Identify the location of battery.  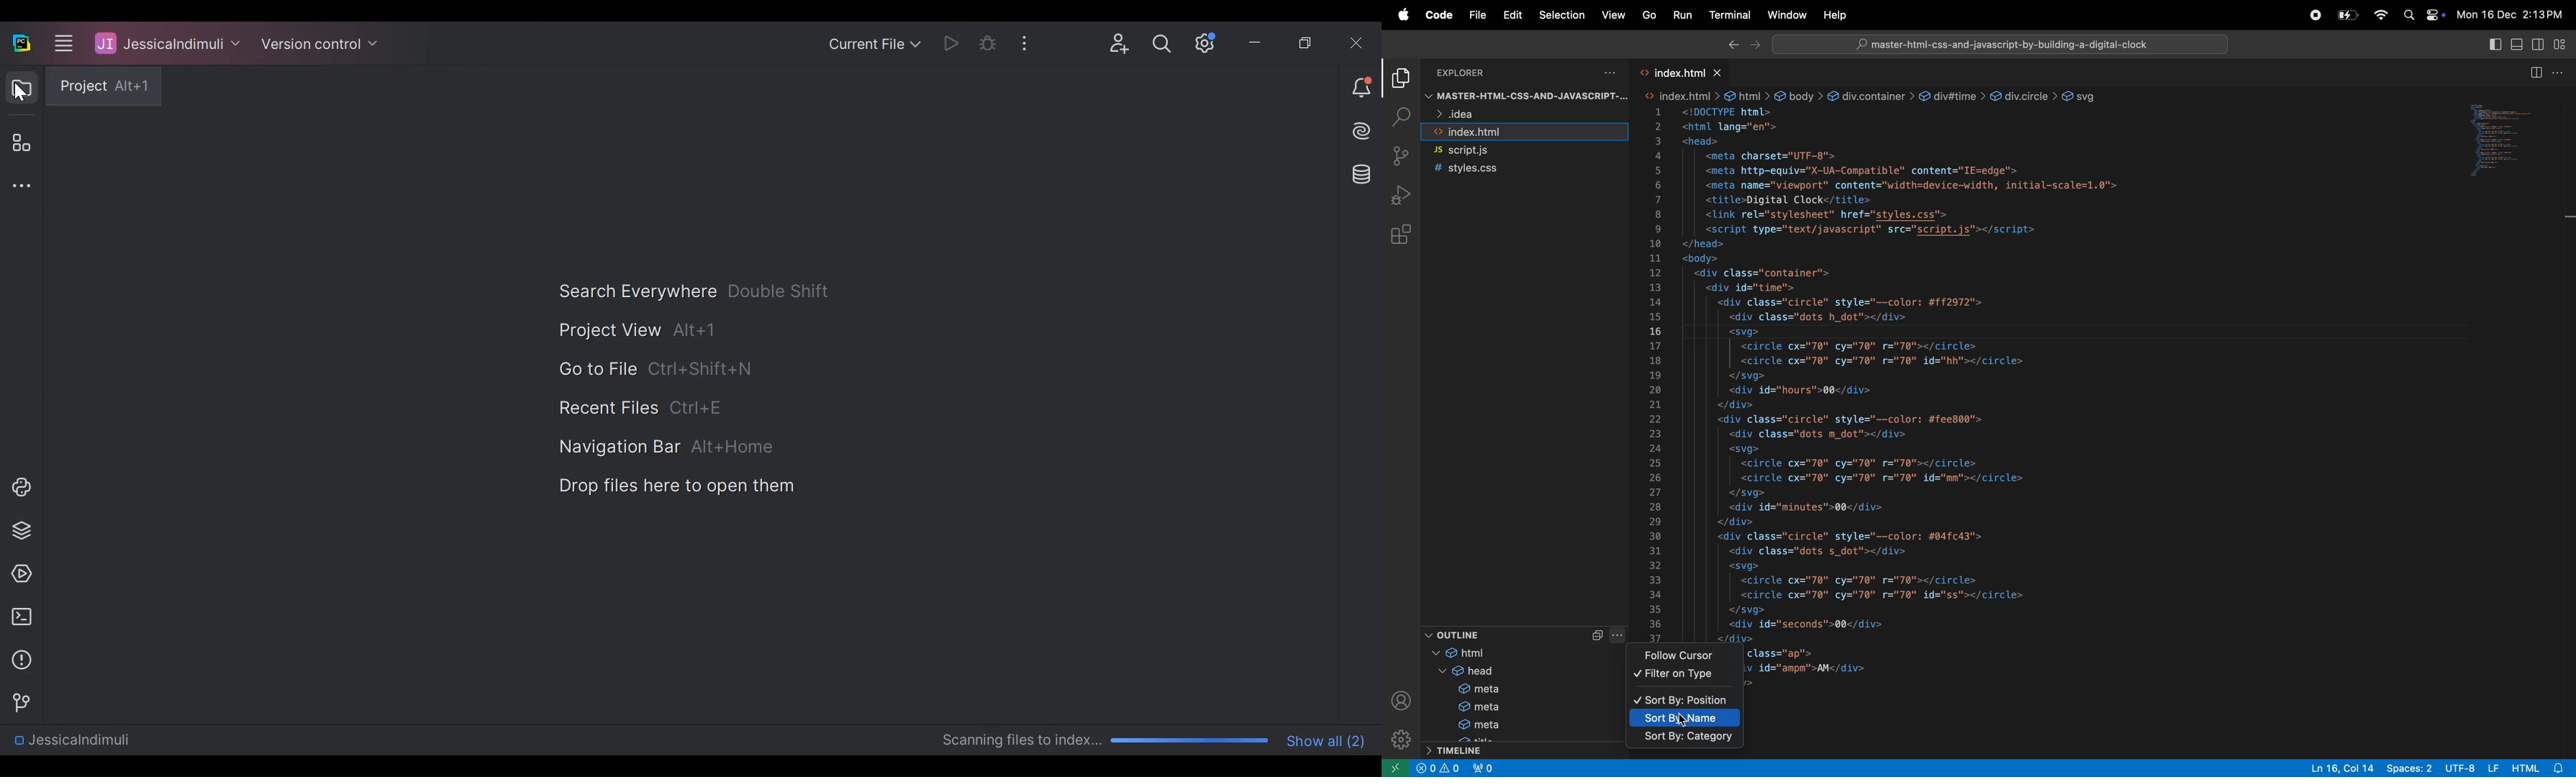
(2348, 15).